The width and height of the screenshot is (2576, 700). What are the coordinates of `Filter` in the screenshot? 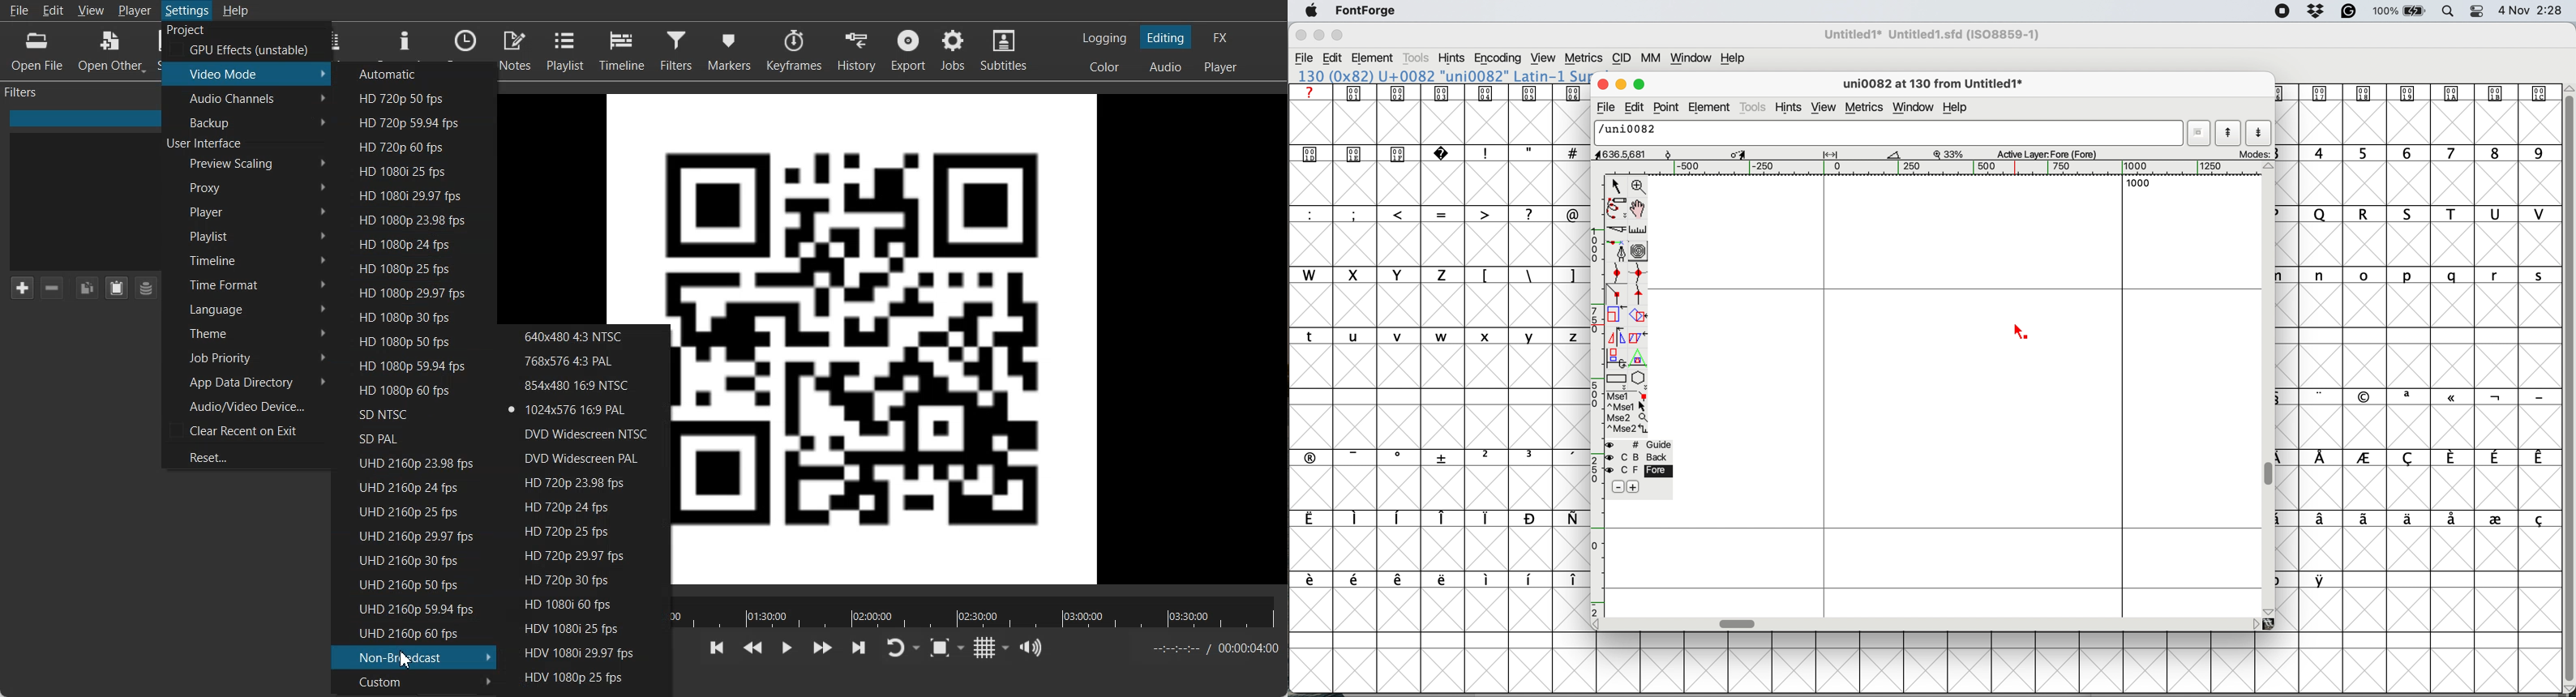 It's located at (676, 51).